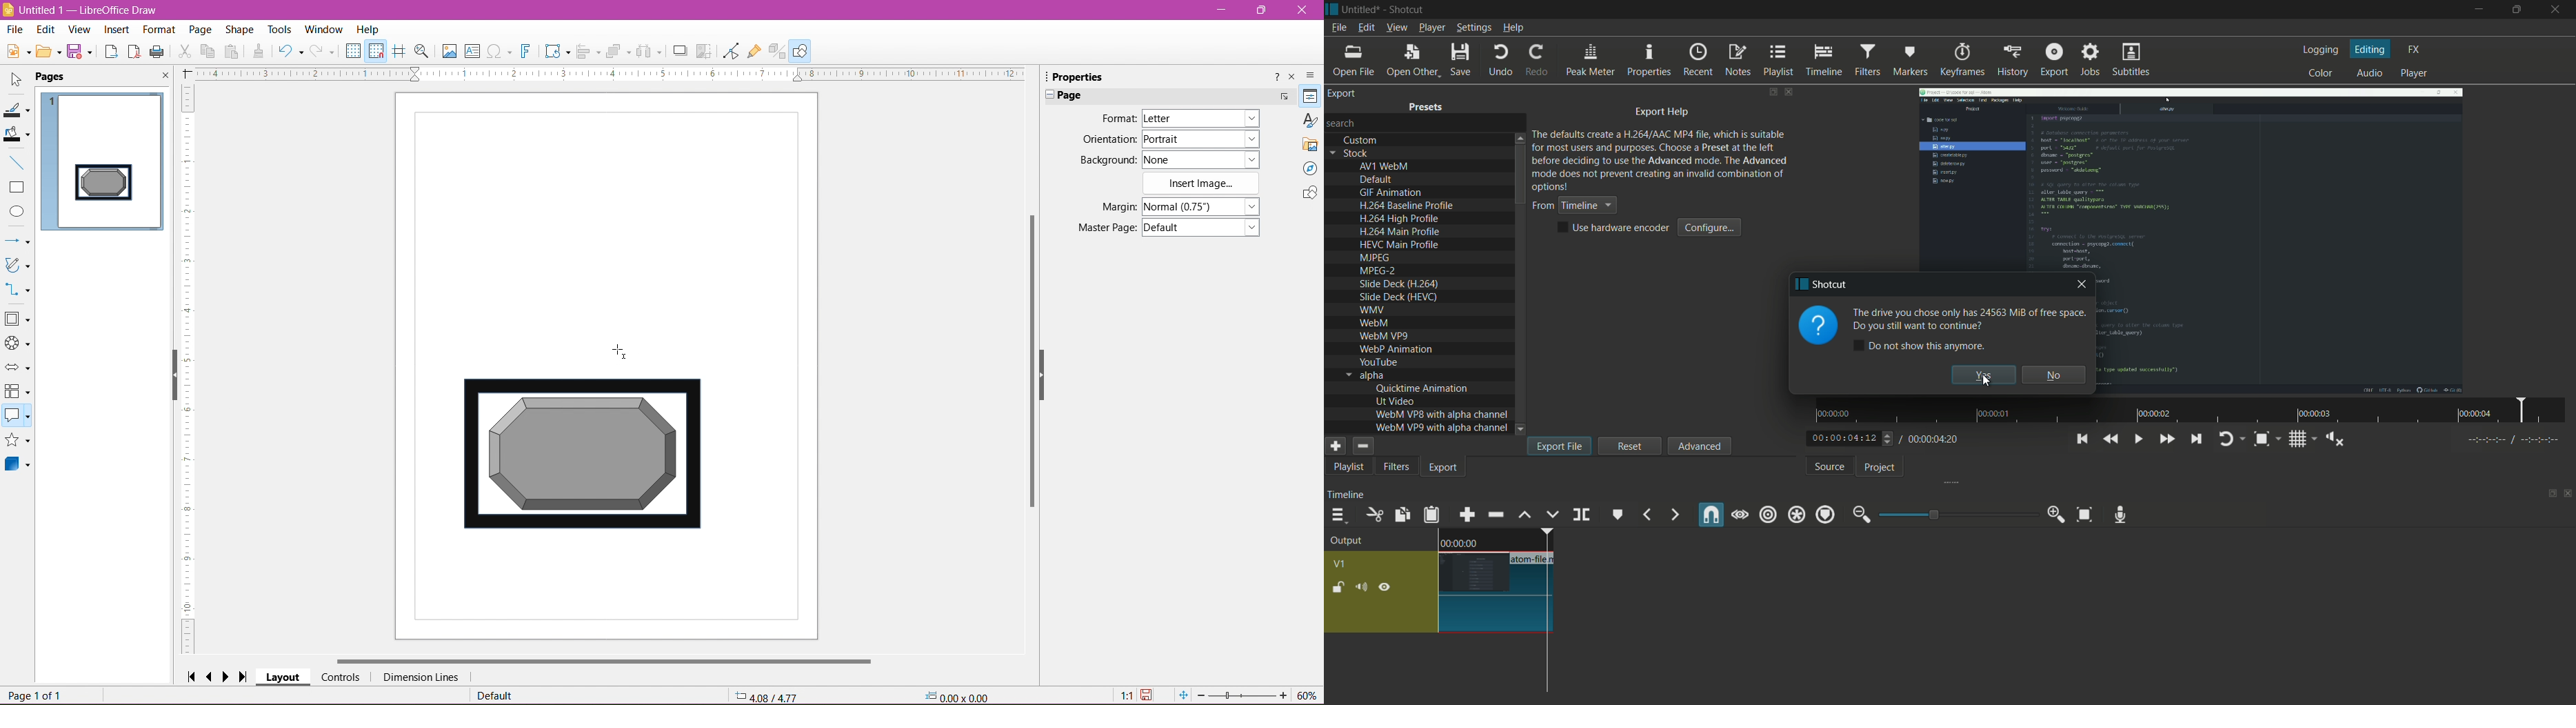  I want to click on open other, so click(1413, 59).